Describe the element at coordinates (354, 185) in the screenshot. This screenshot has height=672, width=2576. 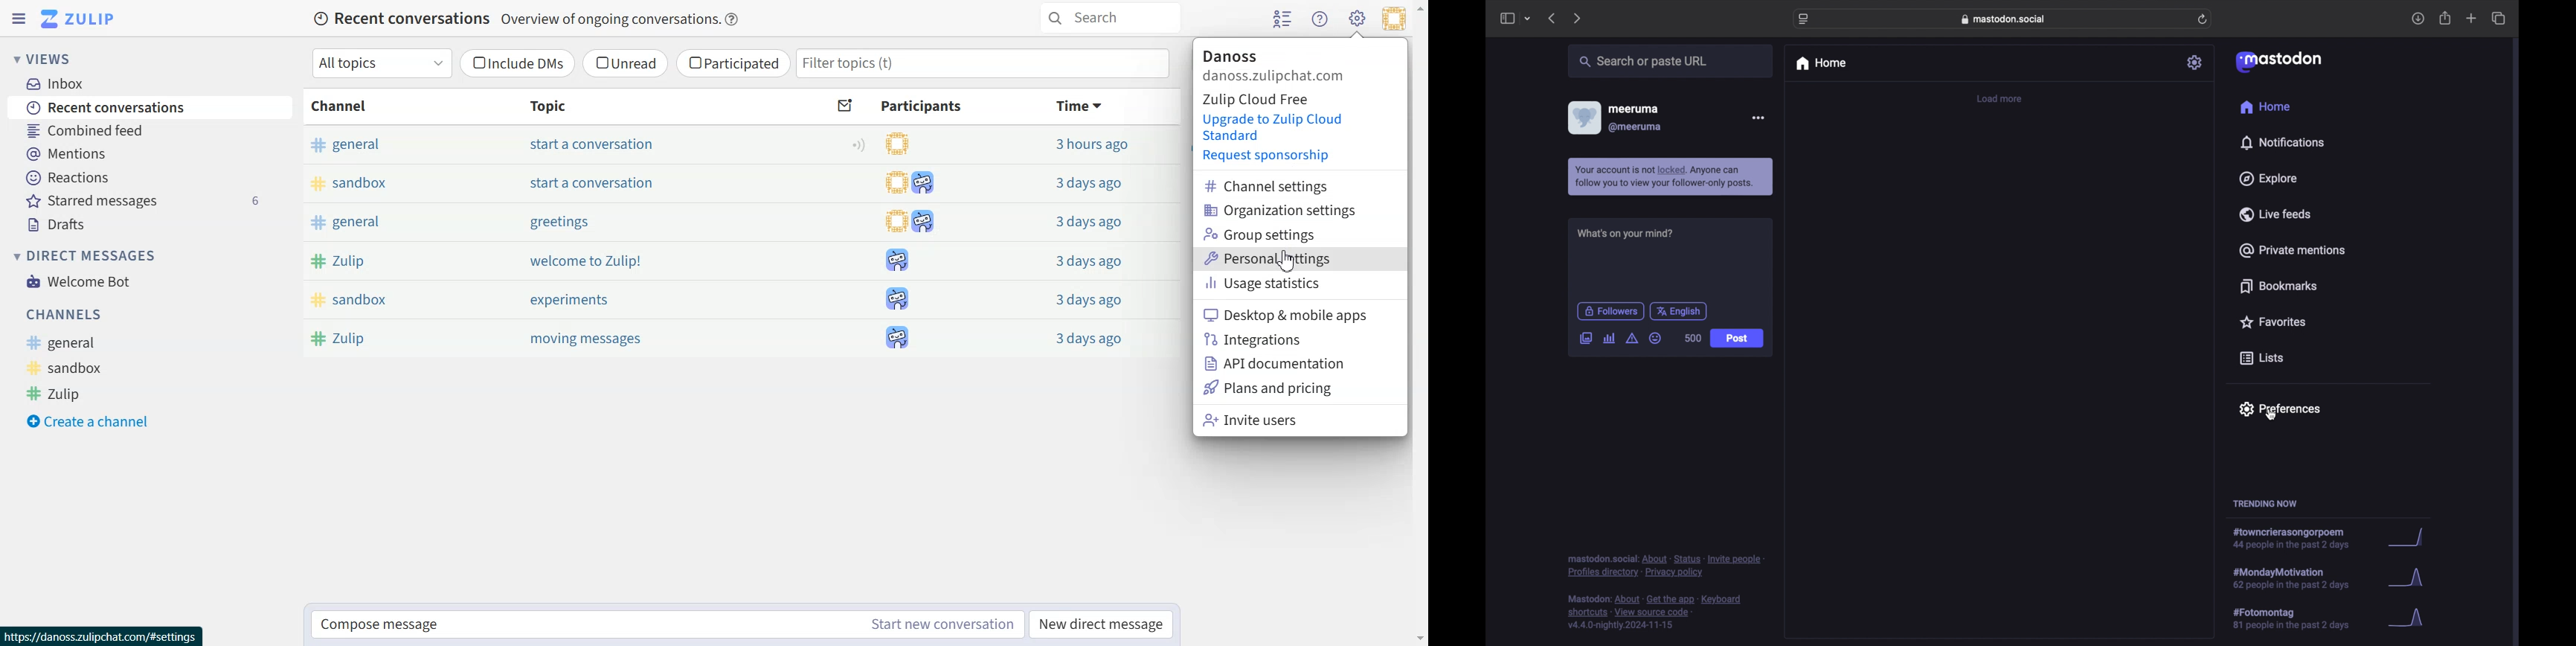
I see `sandbox` at that location.